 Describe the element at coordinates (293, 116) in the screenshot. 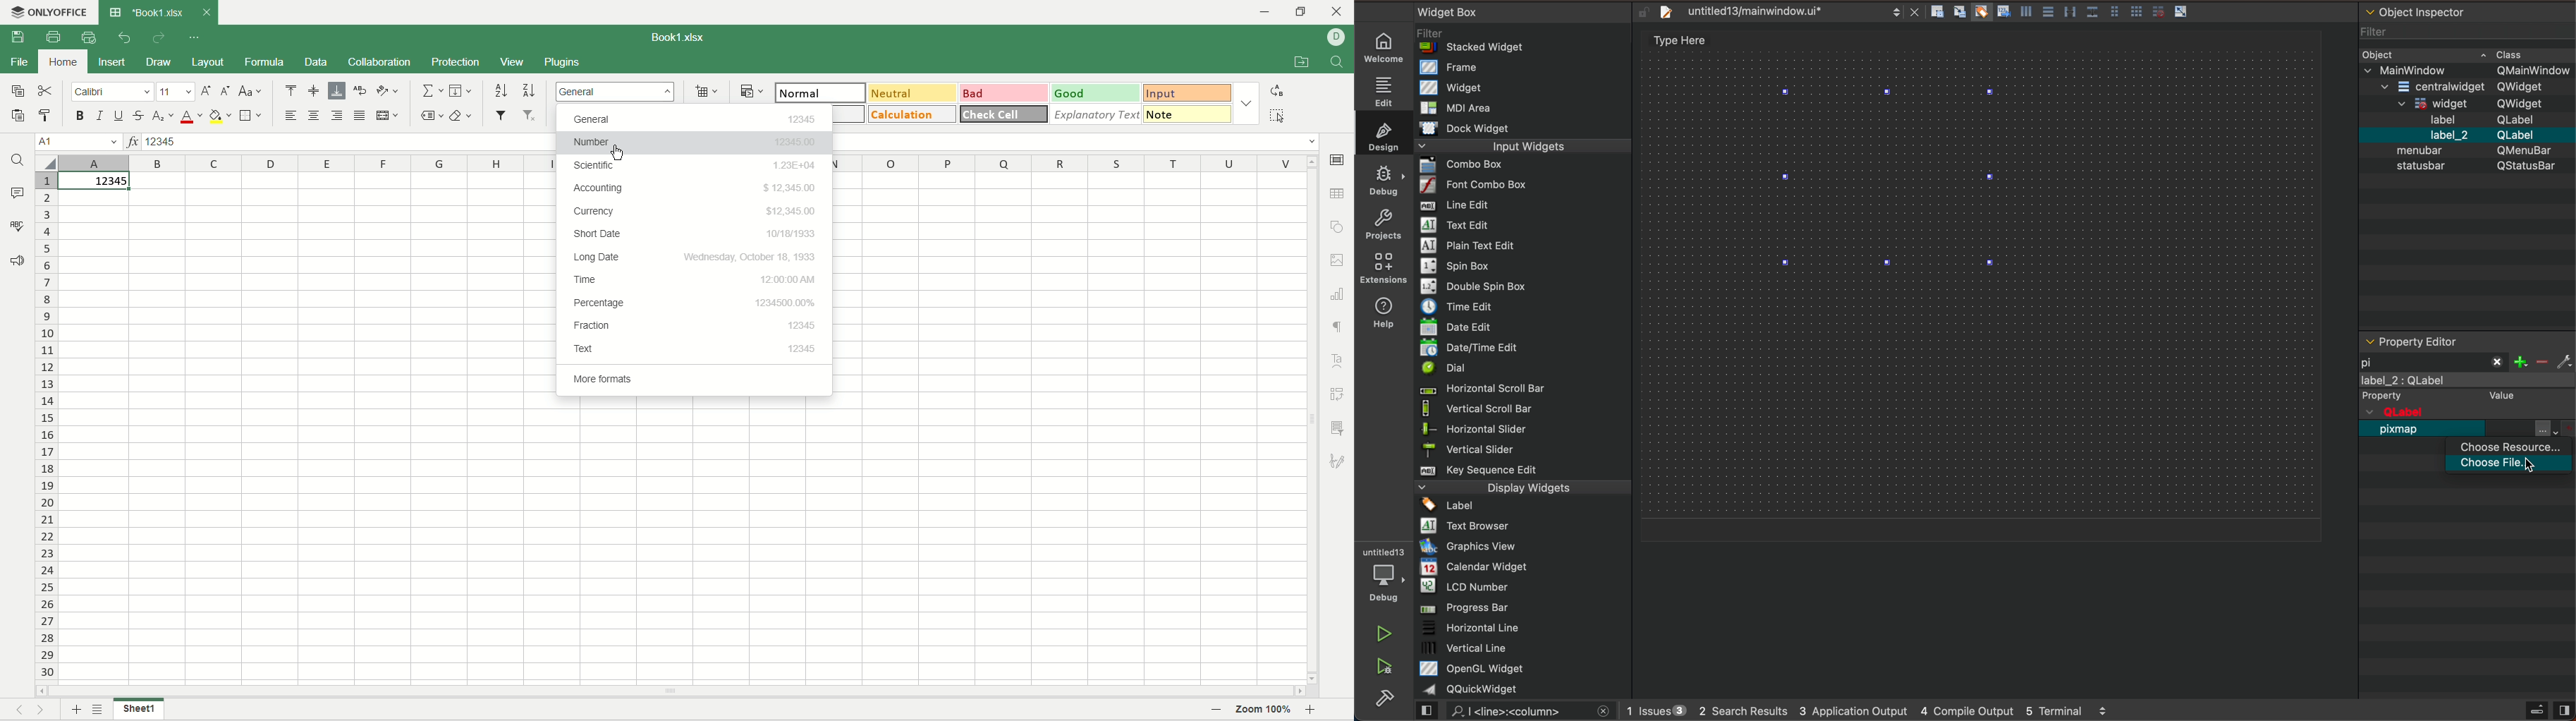

I see `align left` at that location.